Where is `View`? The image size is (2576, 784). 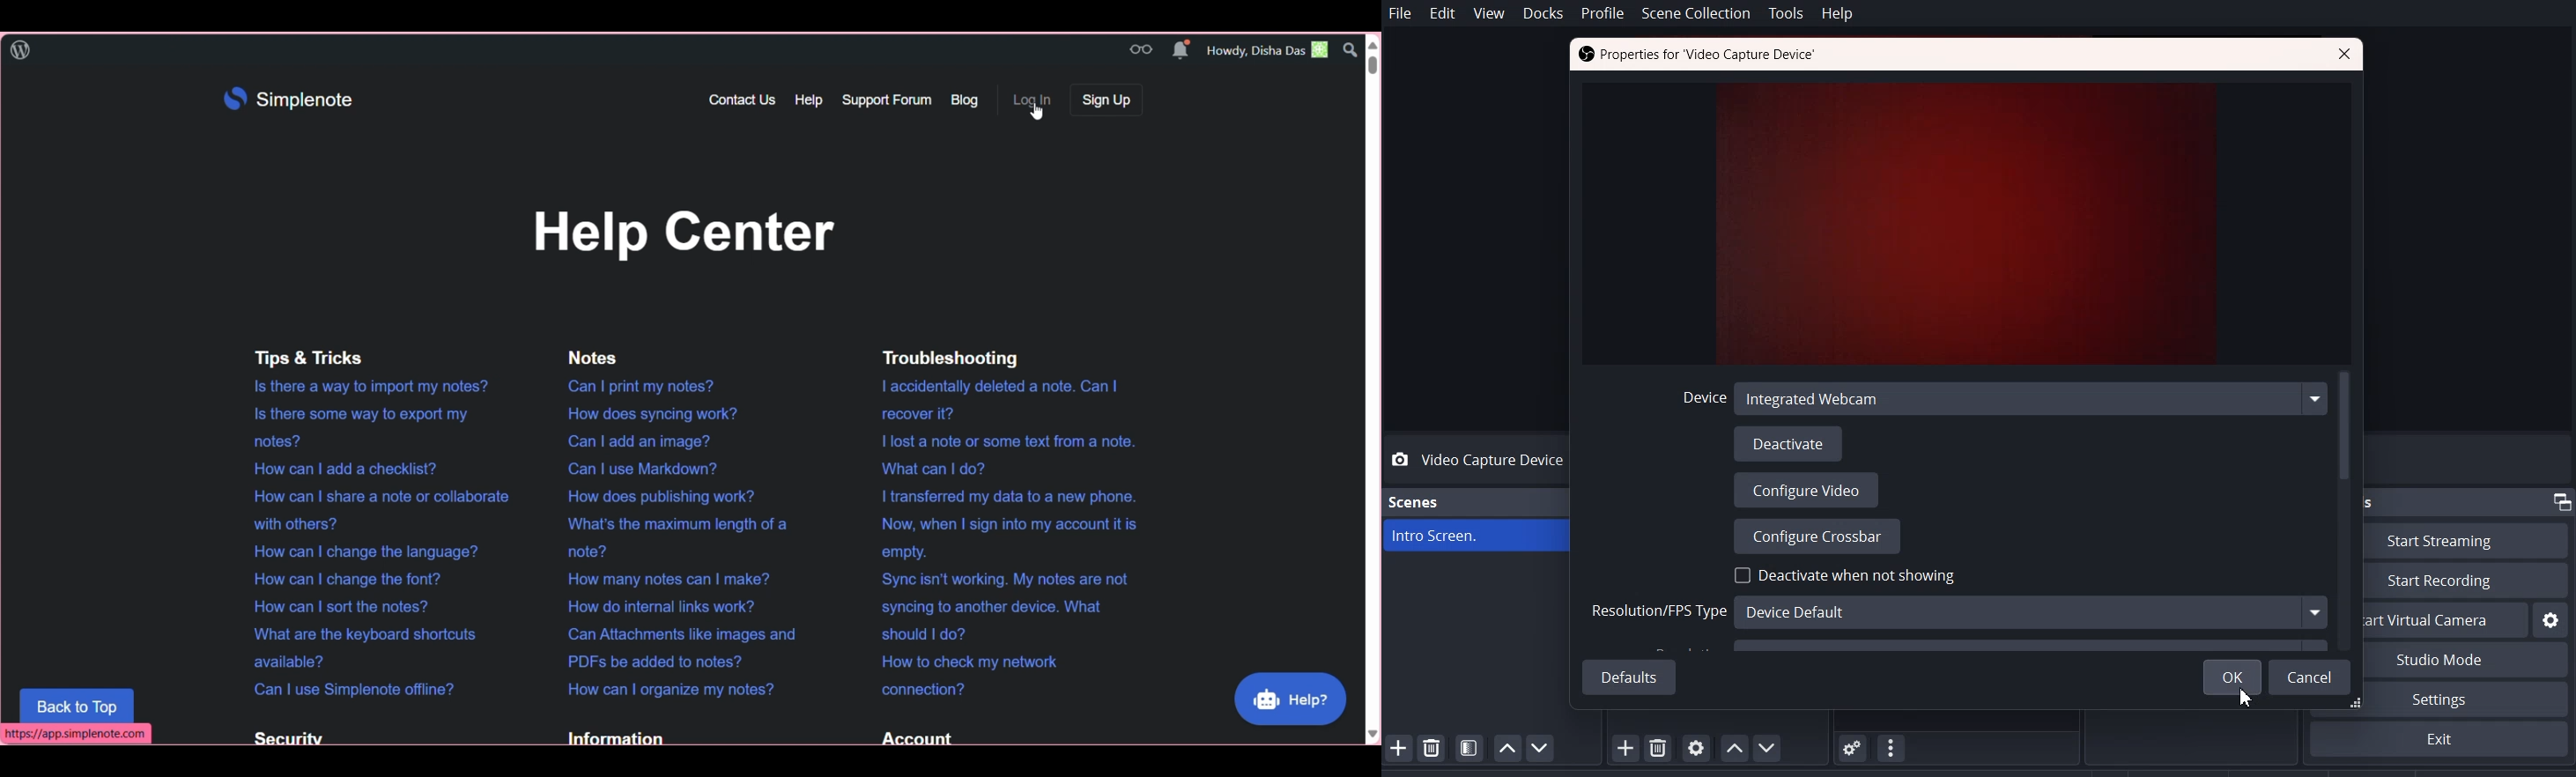
View is located at coordinates (1489, 13).